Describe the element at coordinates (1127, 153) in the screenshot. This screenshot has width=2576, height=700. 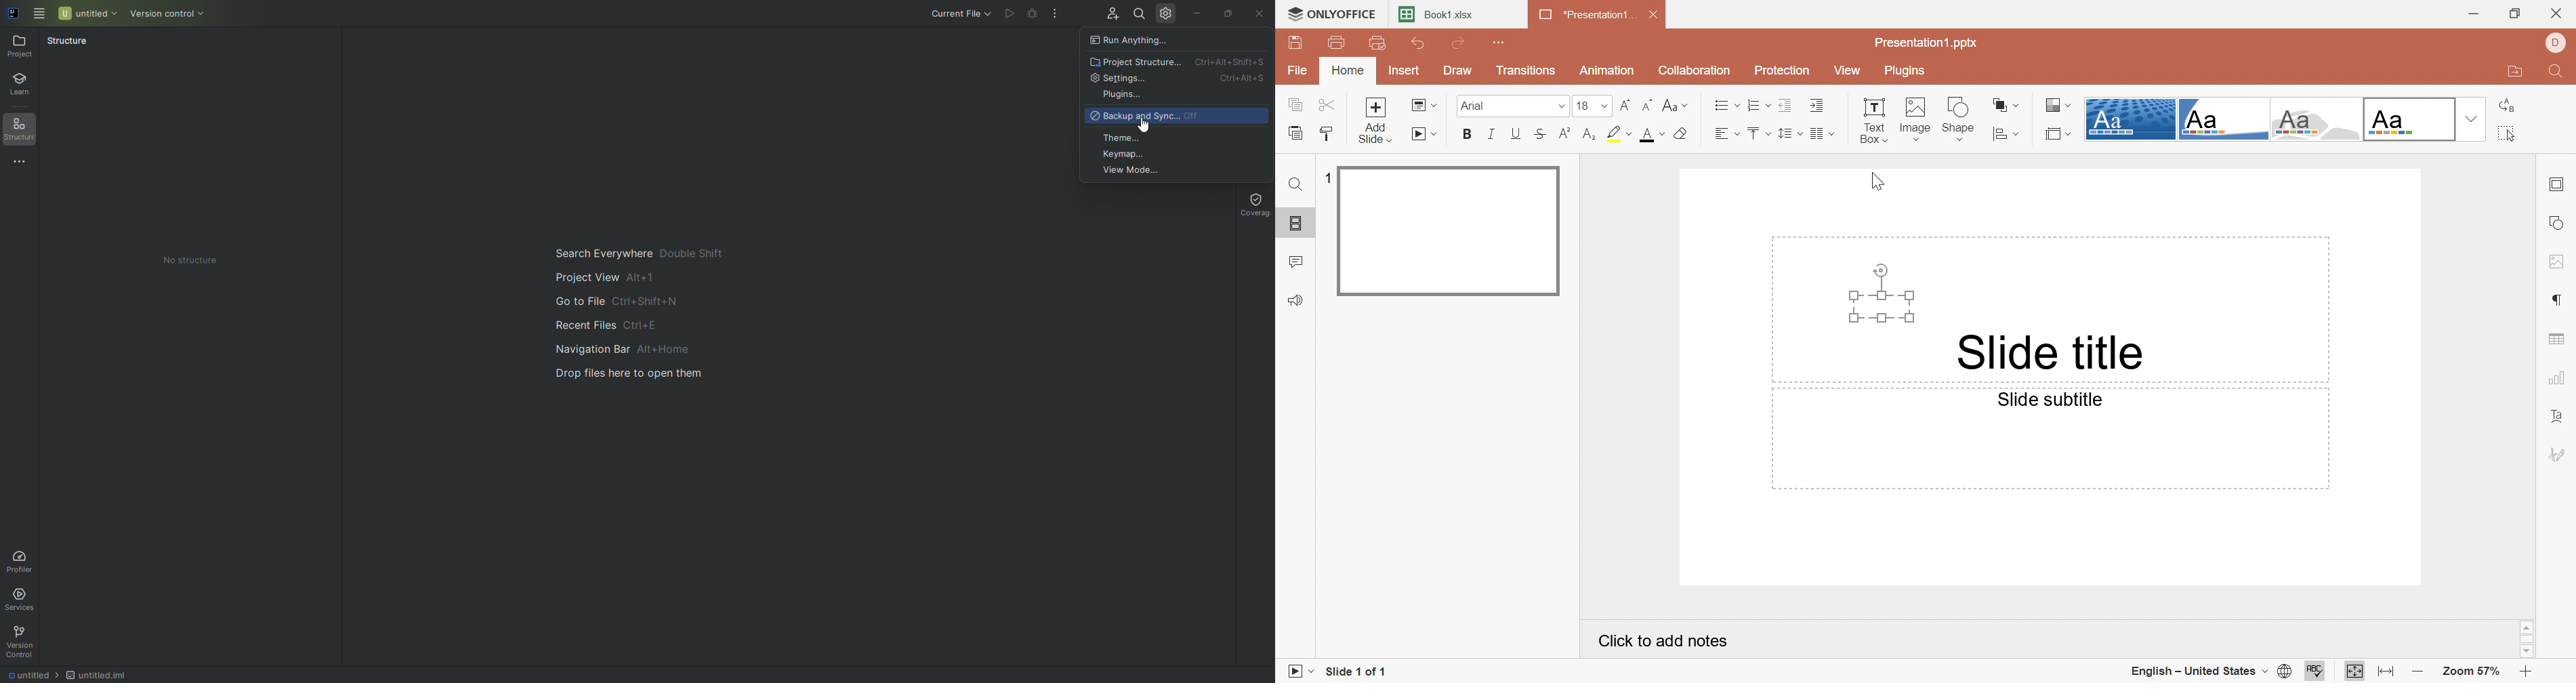
I see `Keymap` at that location.